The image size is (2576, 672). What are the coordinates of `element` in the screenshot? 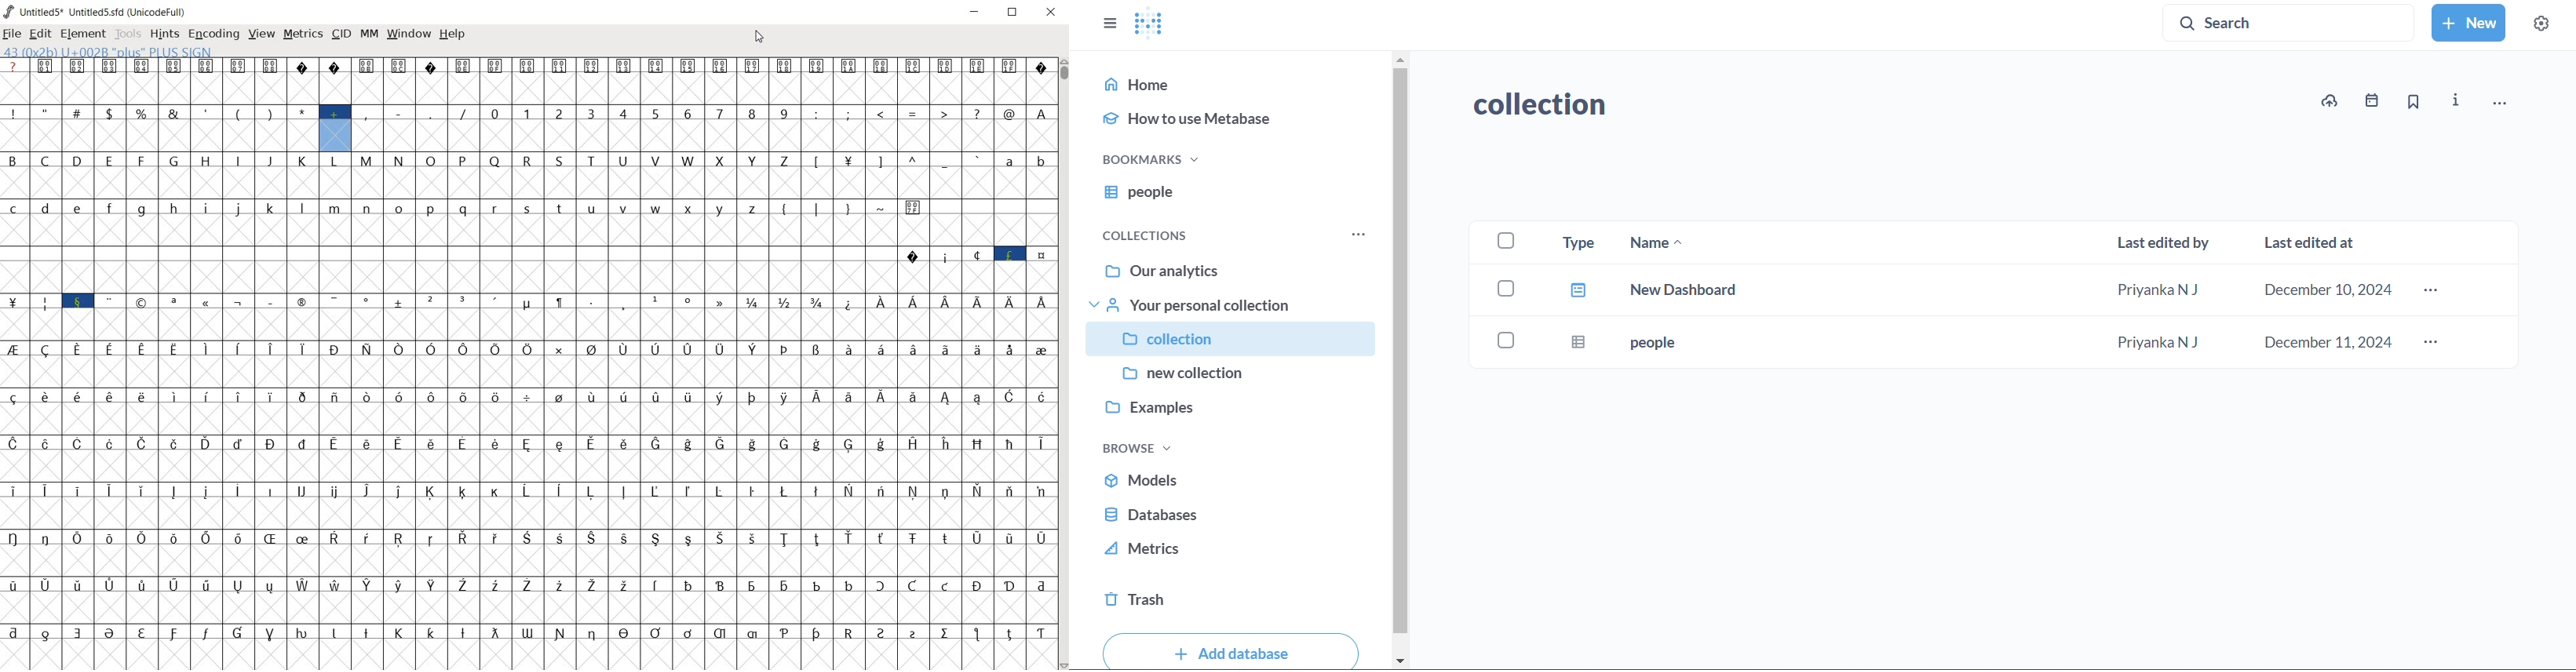 It's located at (81, 33).